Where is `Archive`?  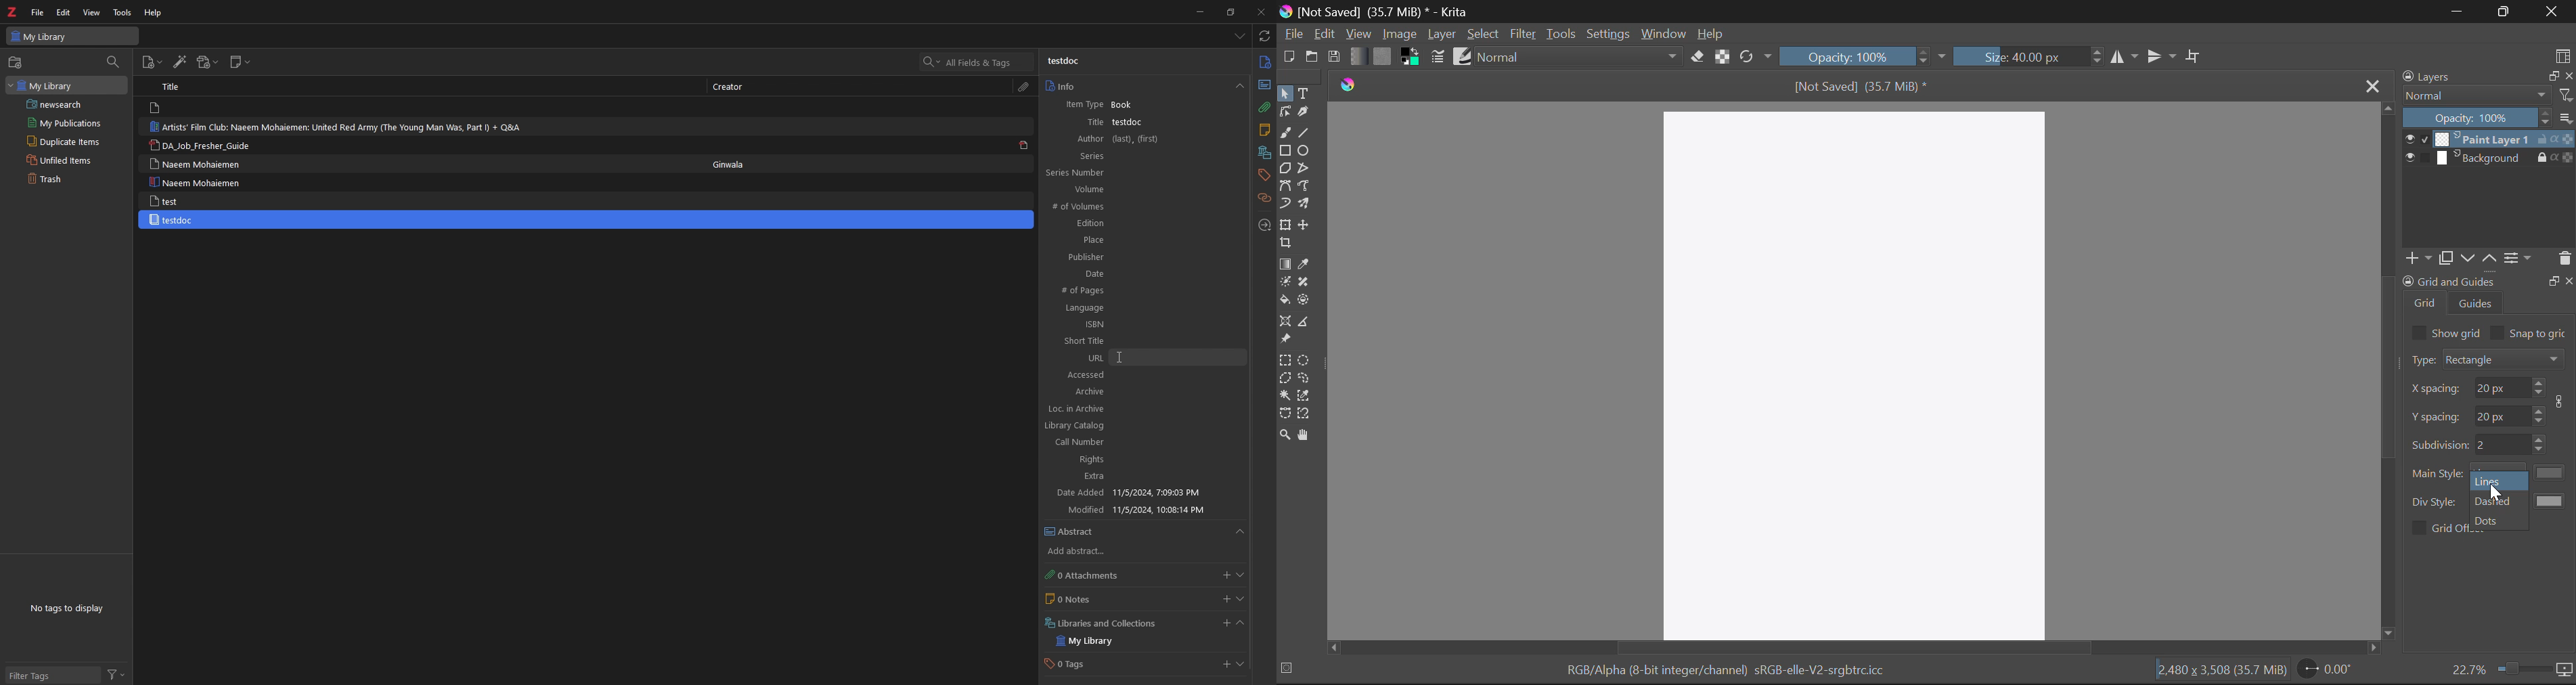
Archive is located at coordinates (1071, 392).